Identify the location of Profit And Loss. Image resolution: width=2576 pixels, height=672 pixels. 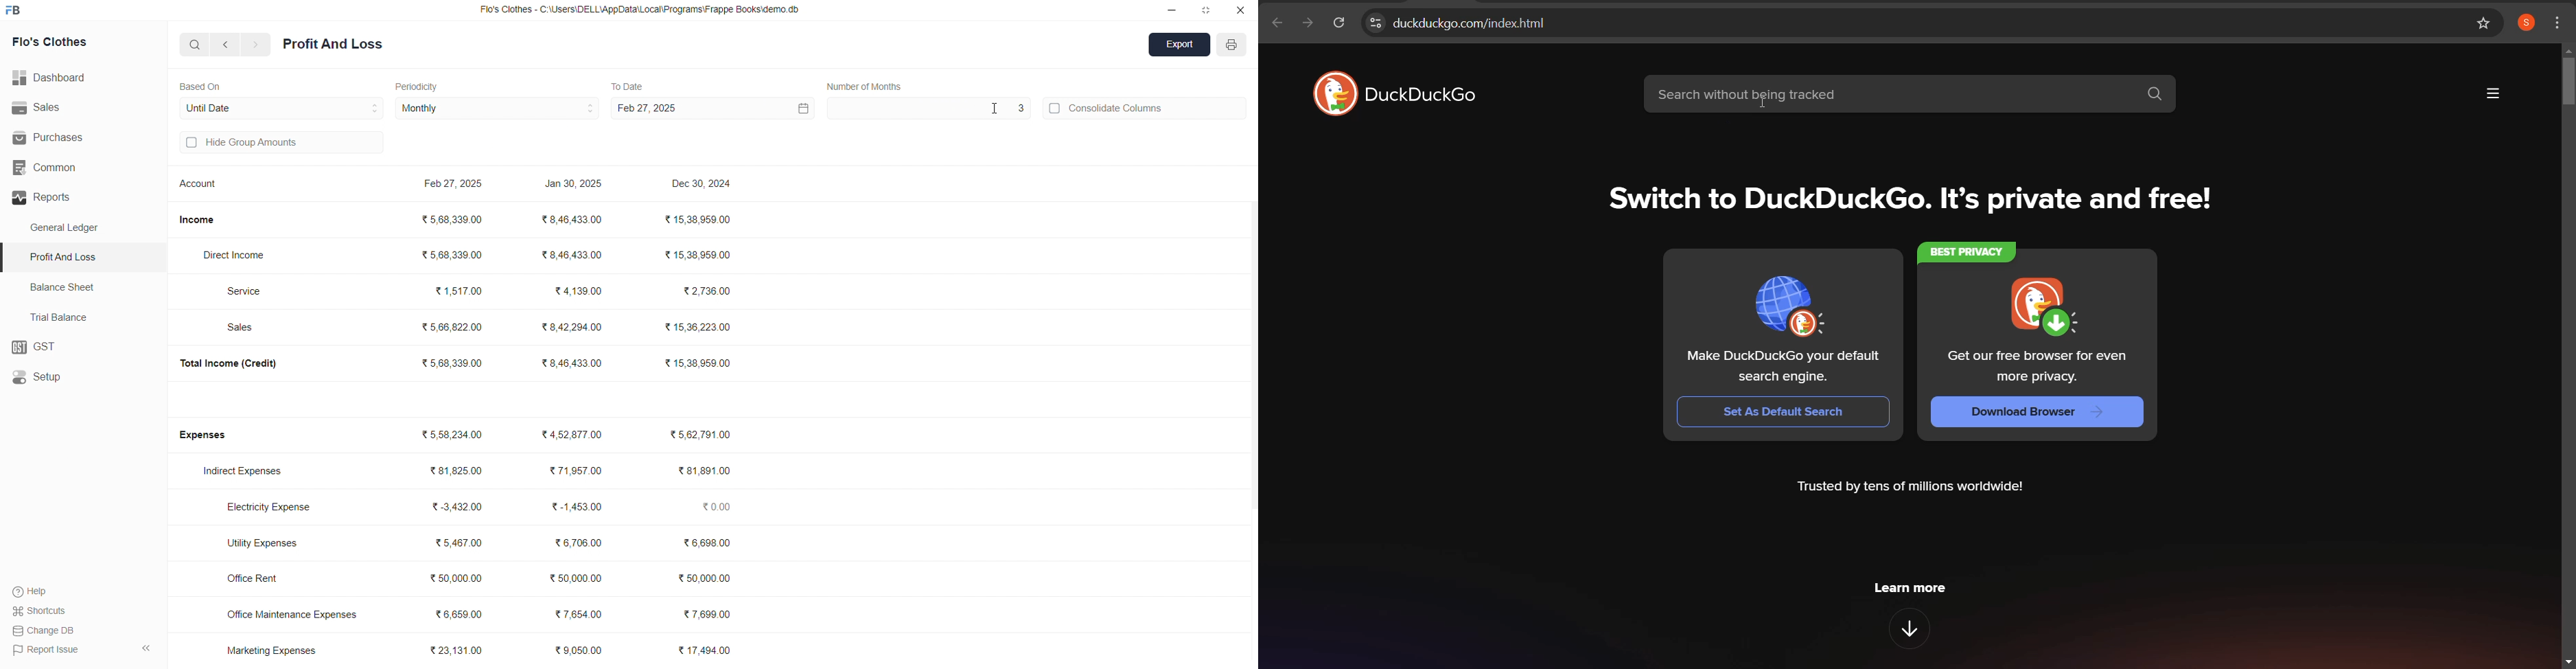
(86, 256).